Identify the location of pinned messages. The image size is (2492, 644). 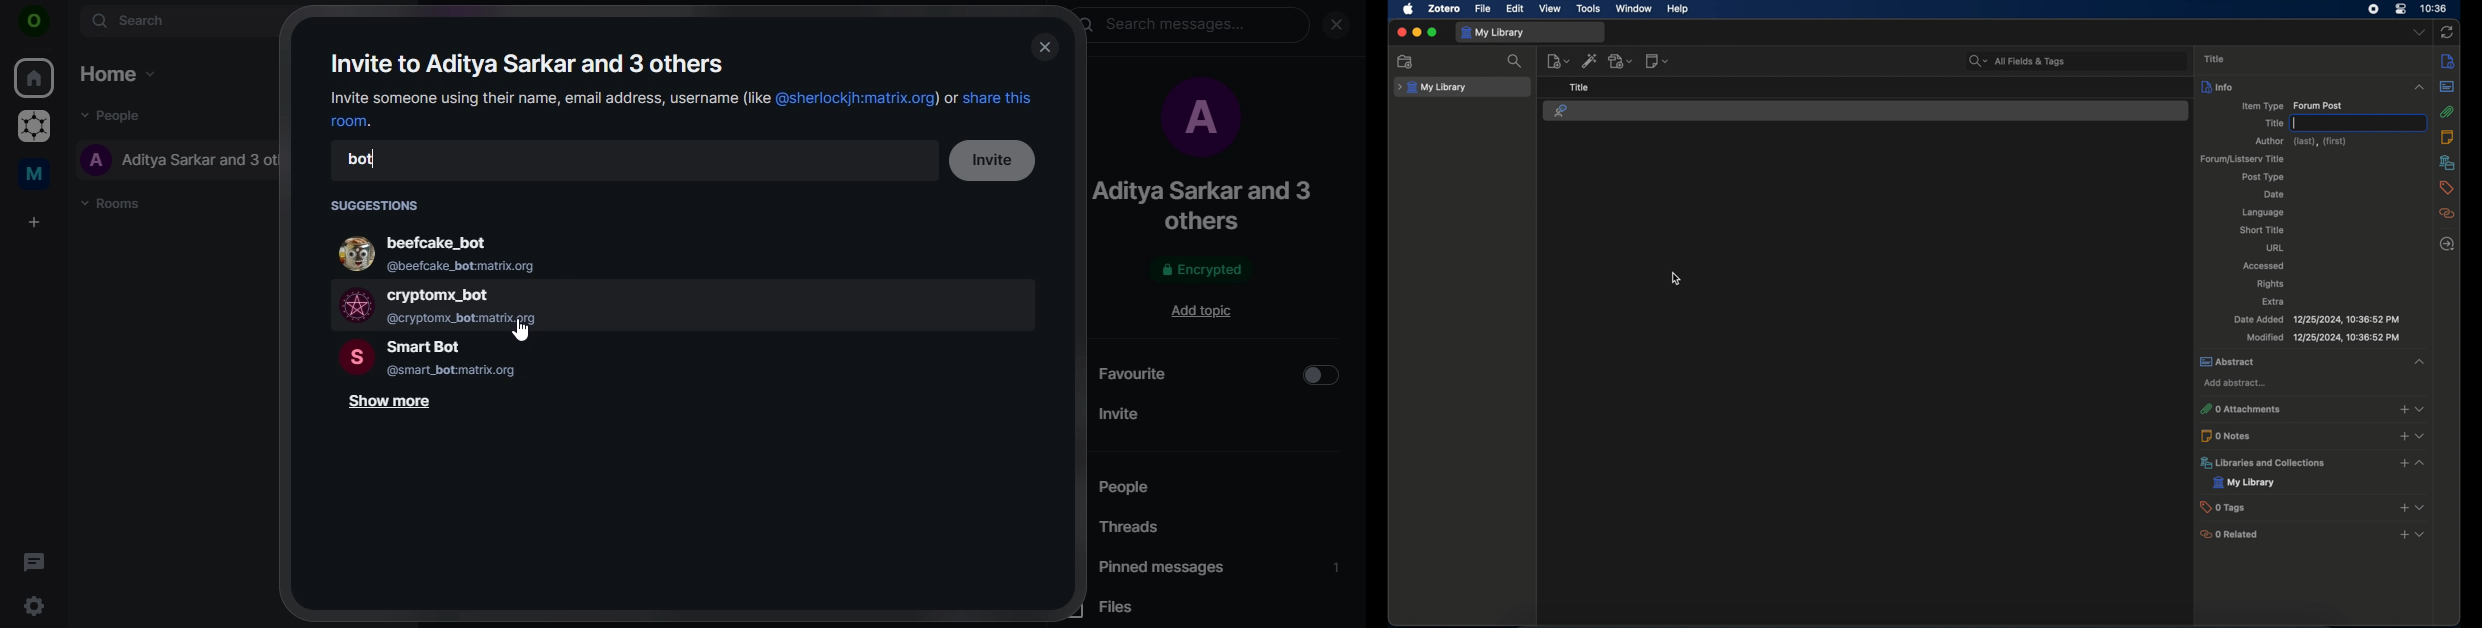
(1220, 567).